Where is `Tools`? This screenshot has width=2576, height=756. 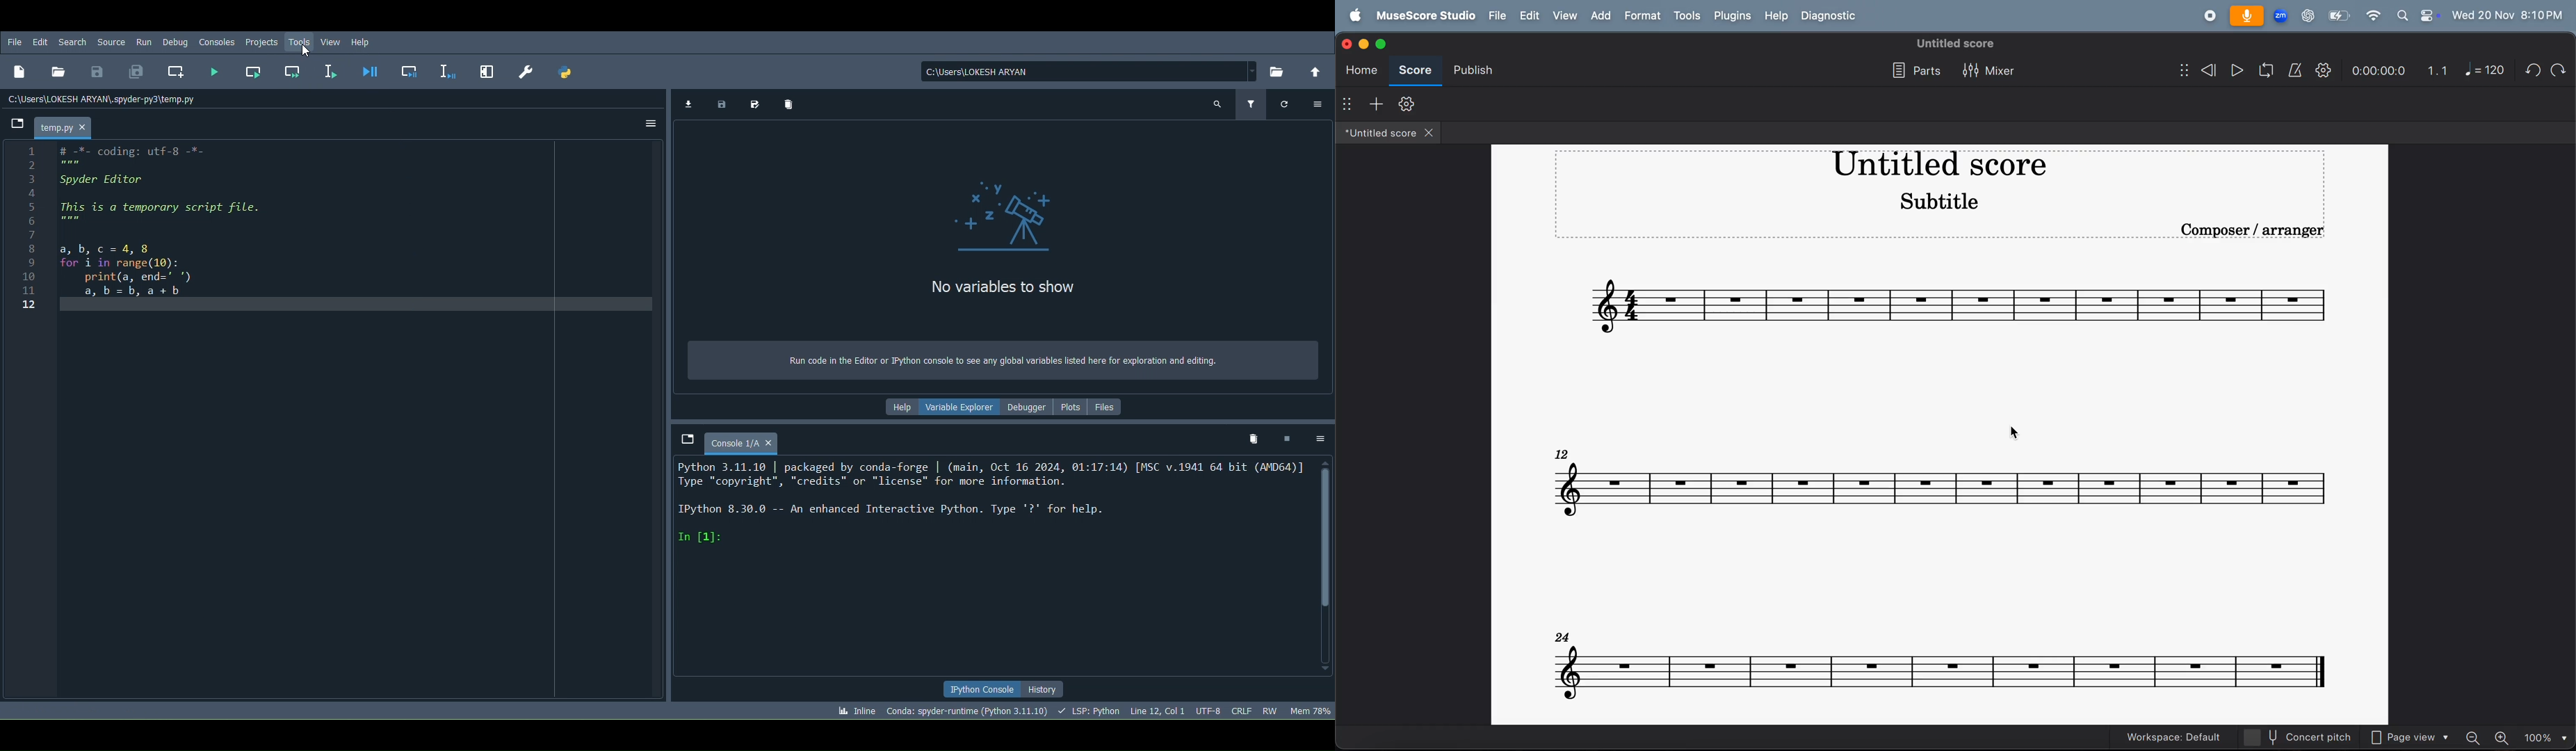
Tools is located at coordinates (302, 41).